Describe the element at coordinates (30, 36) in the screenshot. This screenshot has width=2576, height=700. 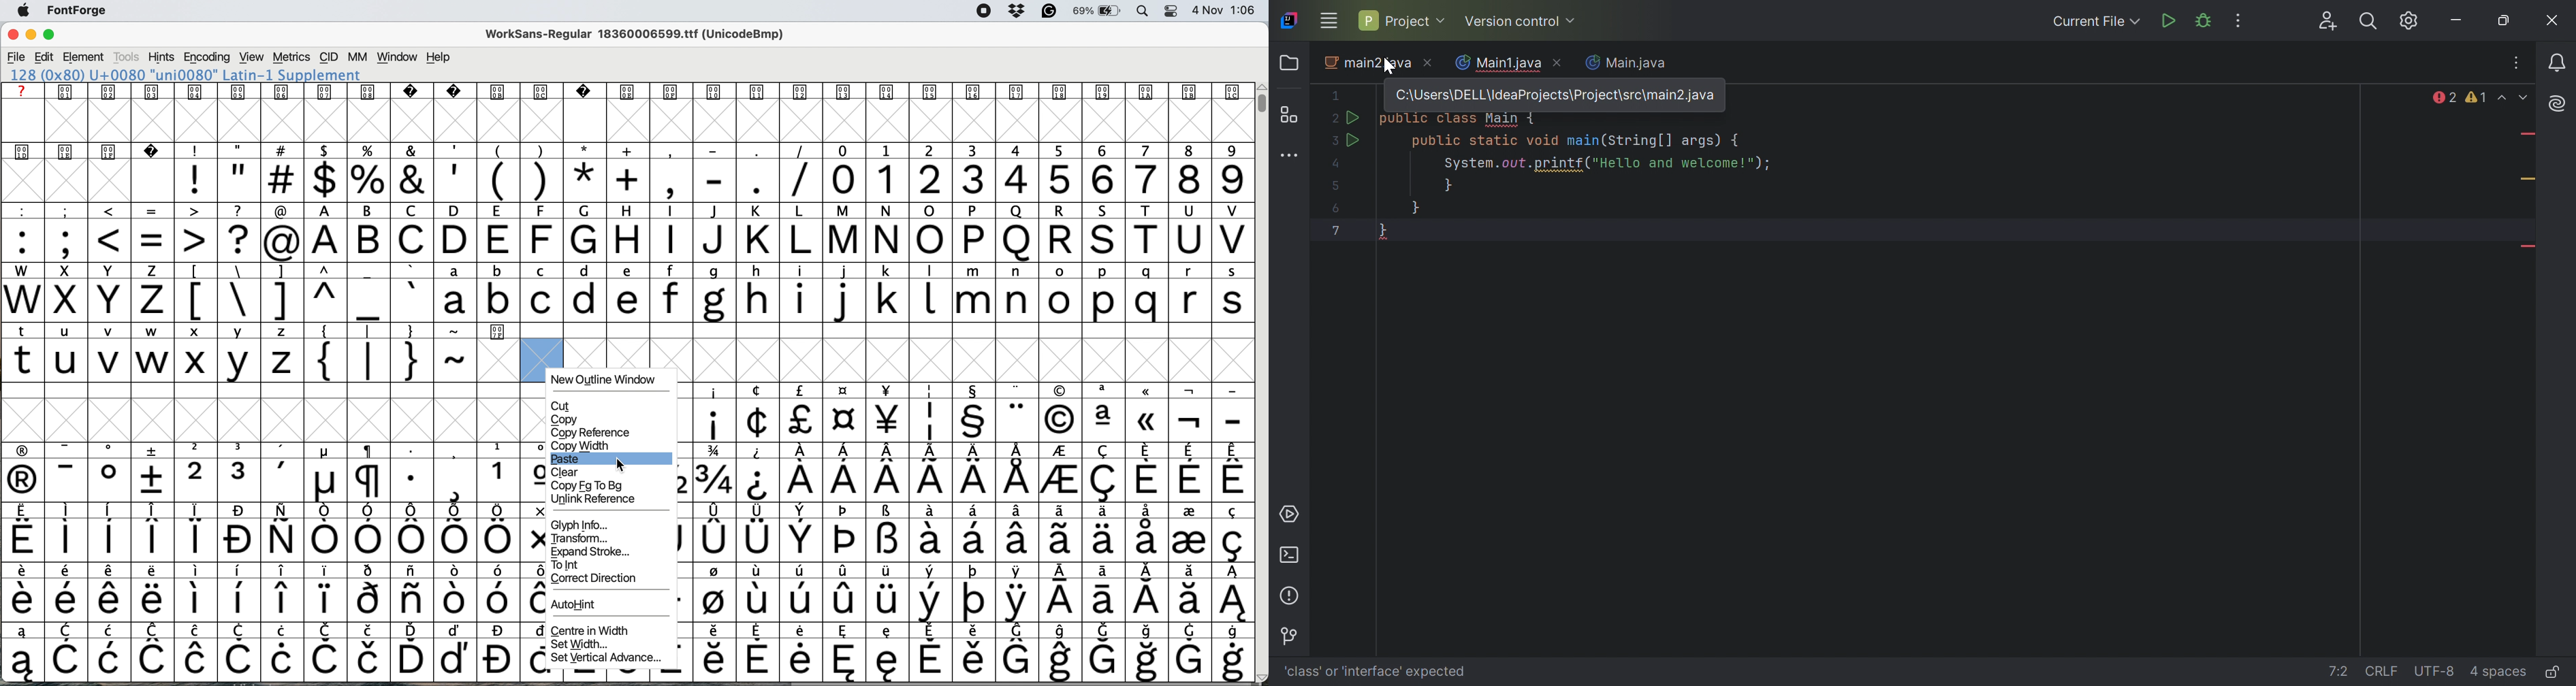
I see `minimise` at that location.